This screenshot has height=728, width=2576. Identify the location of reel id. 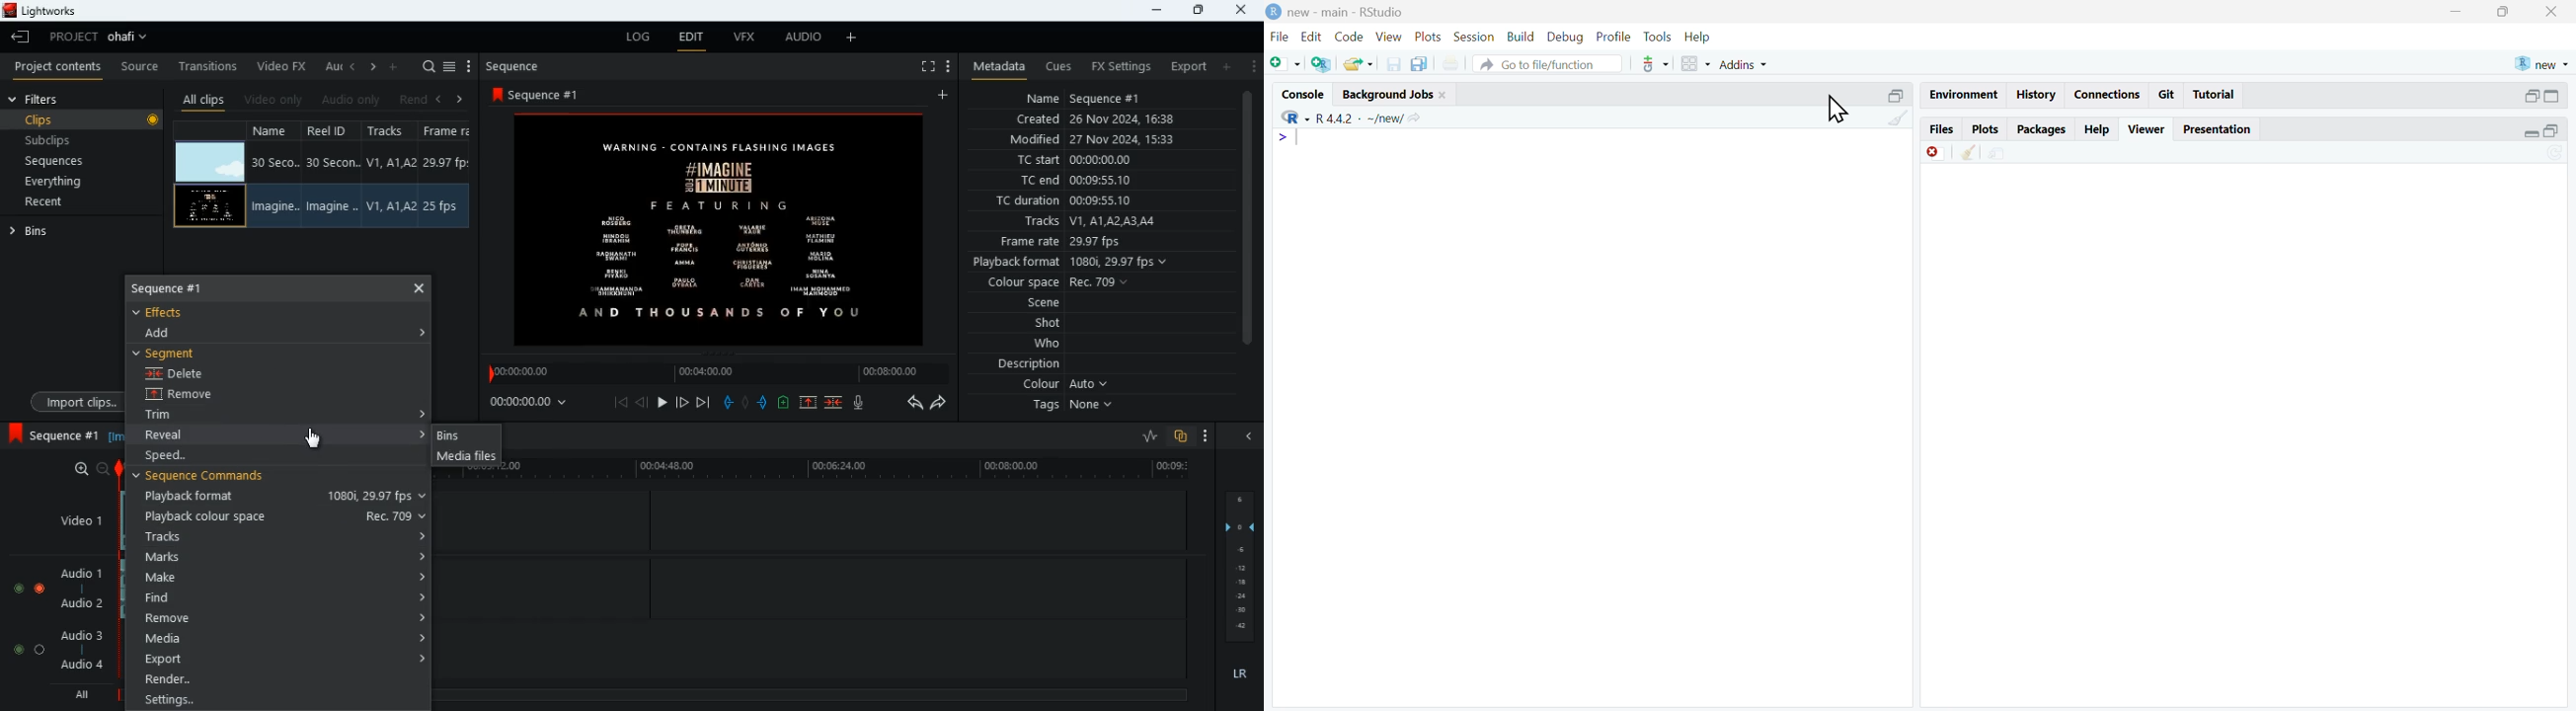
(330, 133).